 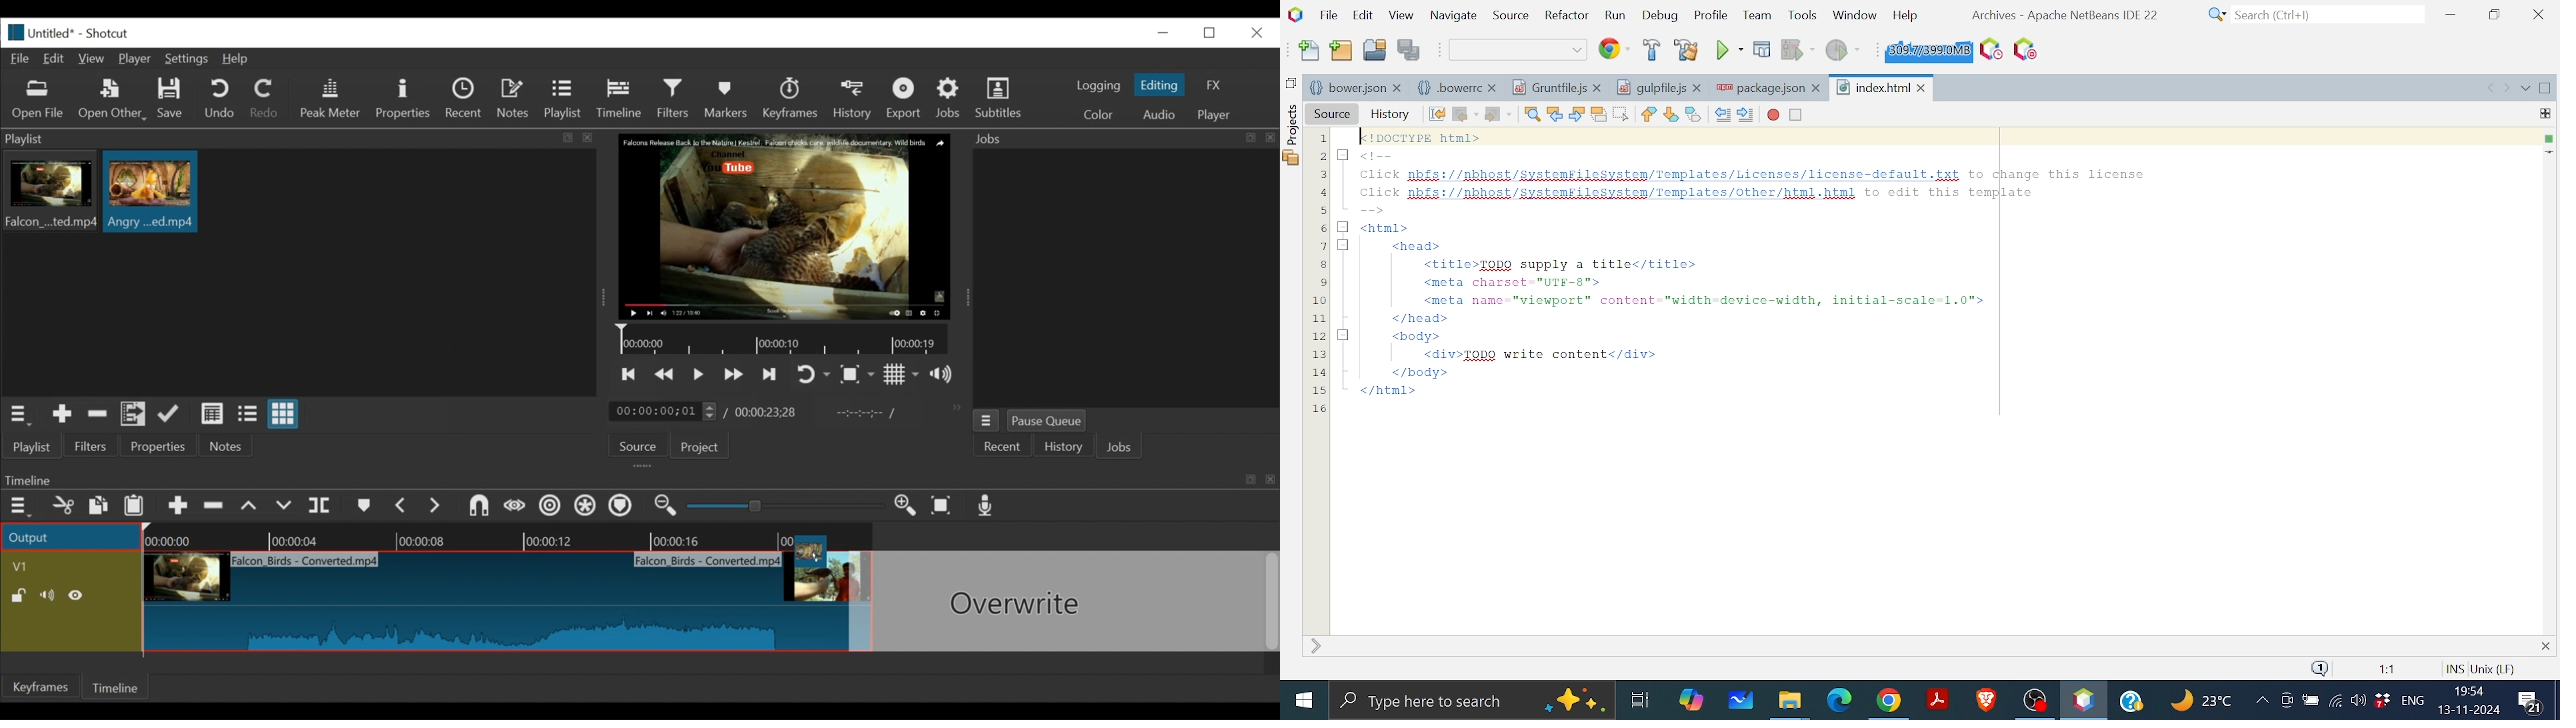 What do you see at coordinates (226, 446) in the screenshot?
I see `Notes` at bounding box center [226, 446].